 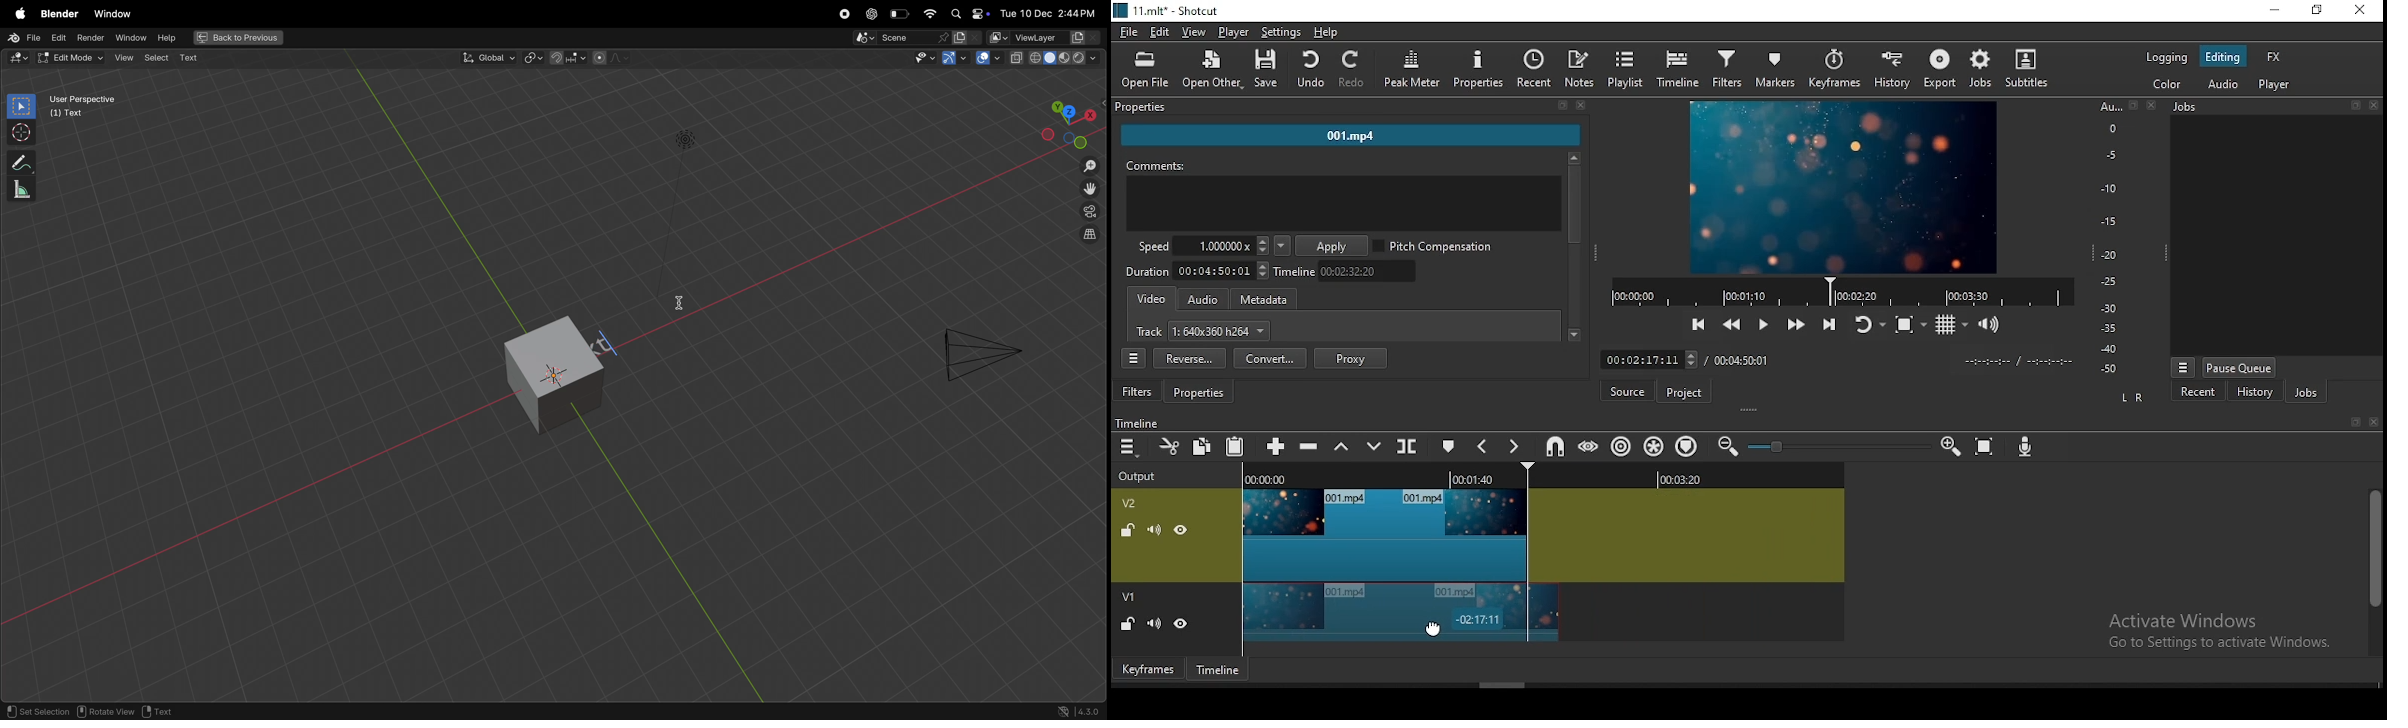 What do you see at coordinates (1352, 138) in the screenshot?
I see `001.MP4` at bounding box center [1352, 138].